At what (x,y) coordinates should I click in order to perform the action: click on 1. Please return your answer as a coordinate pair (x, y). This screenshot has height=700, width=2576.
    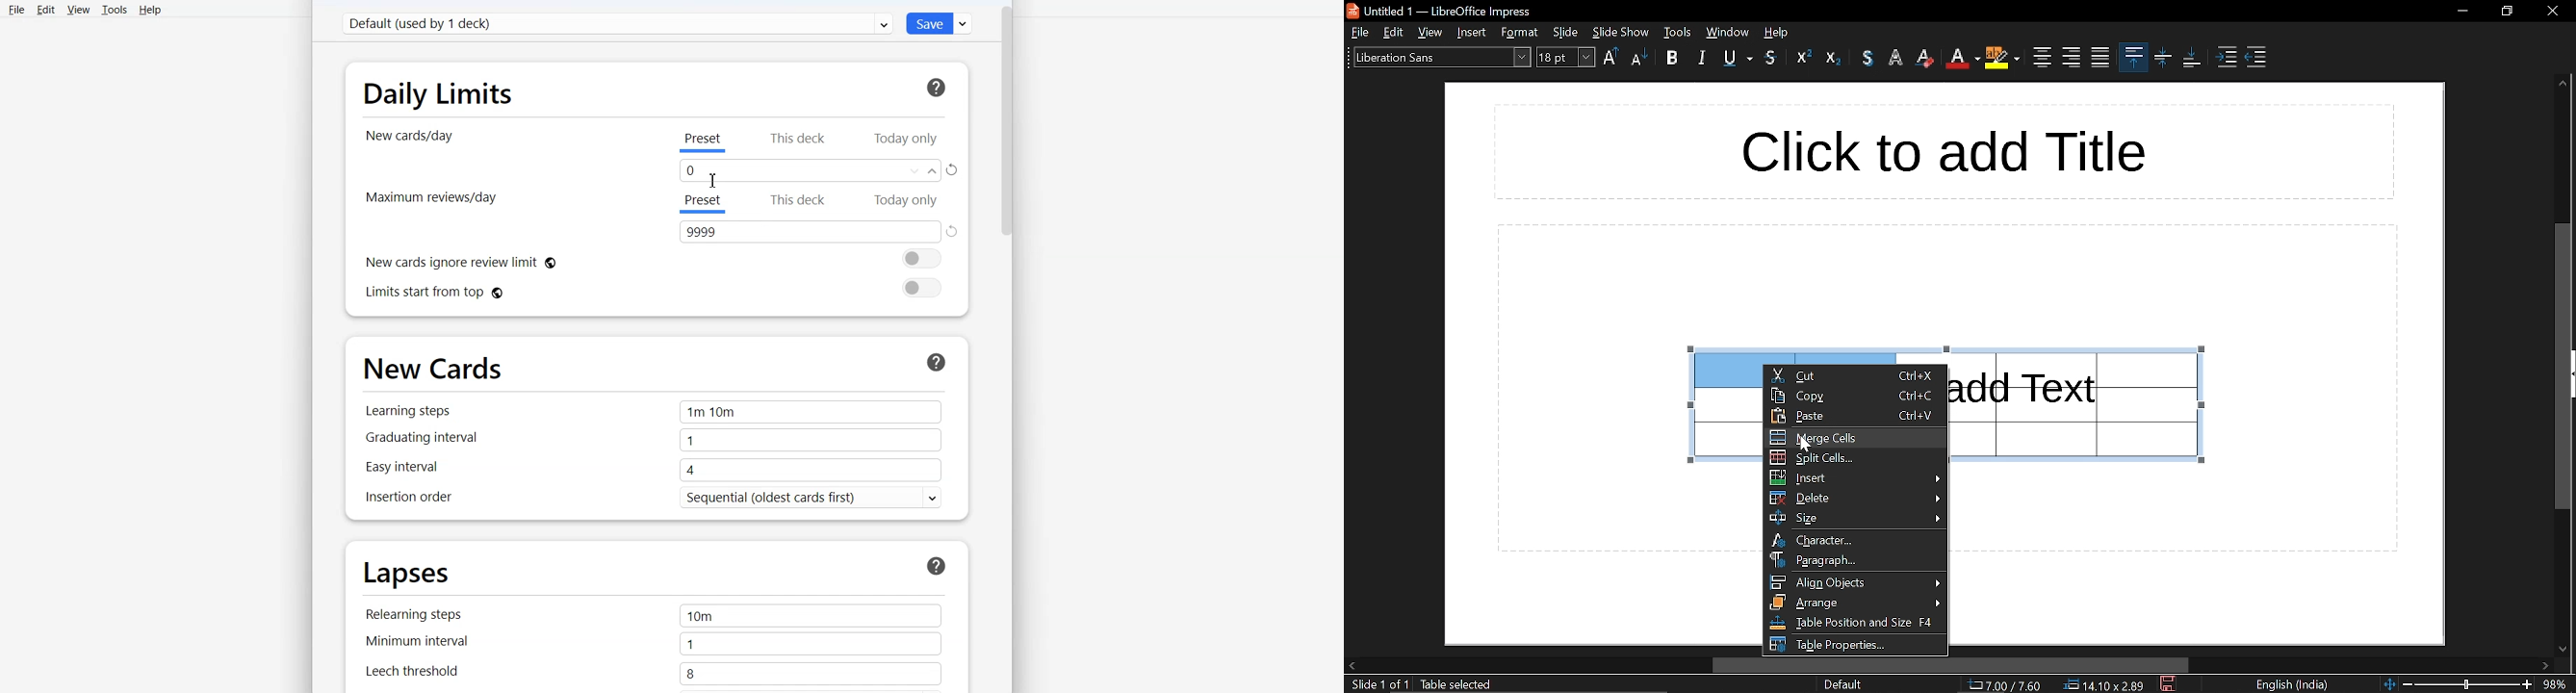
    Looking at the image, I should click on (809, 441).